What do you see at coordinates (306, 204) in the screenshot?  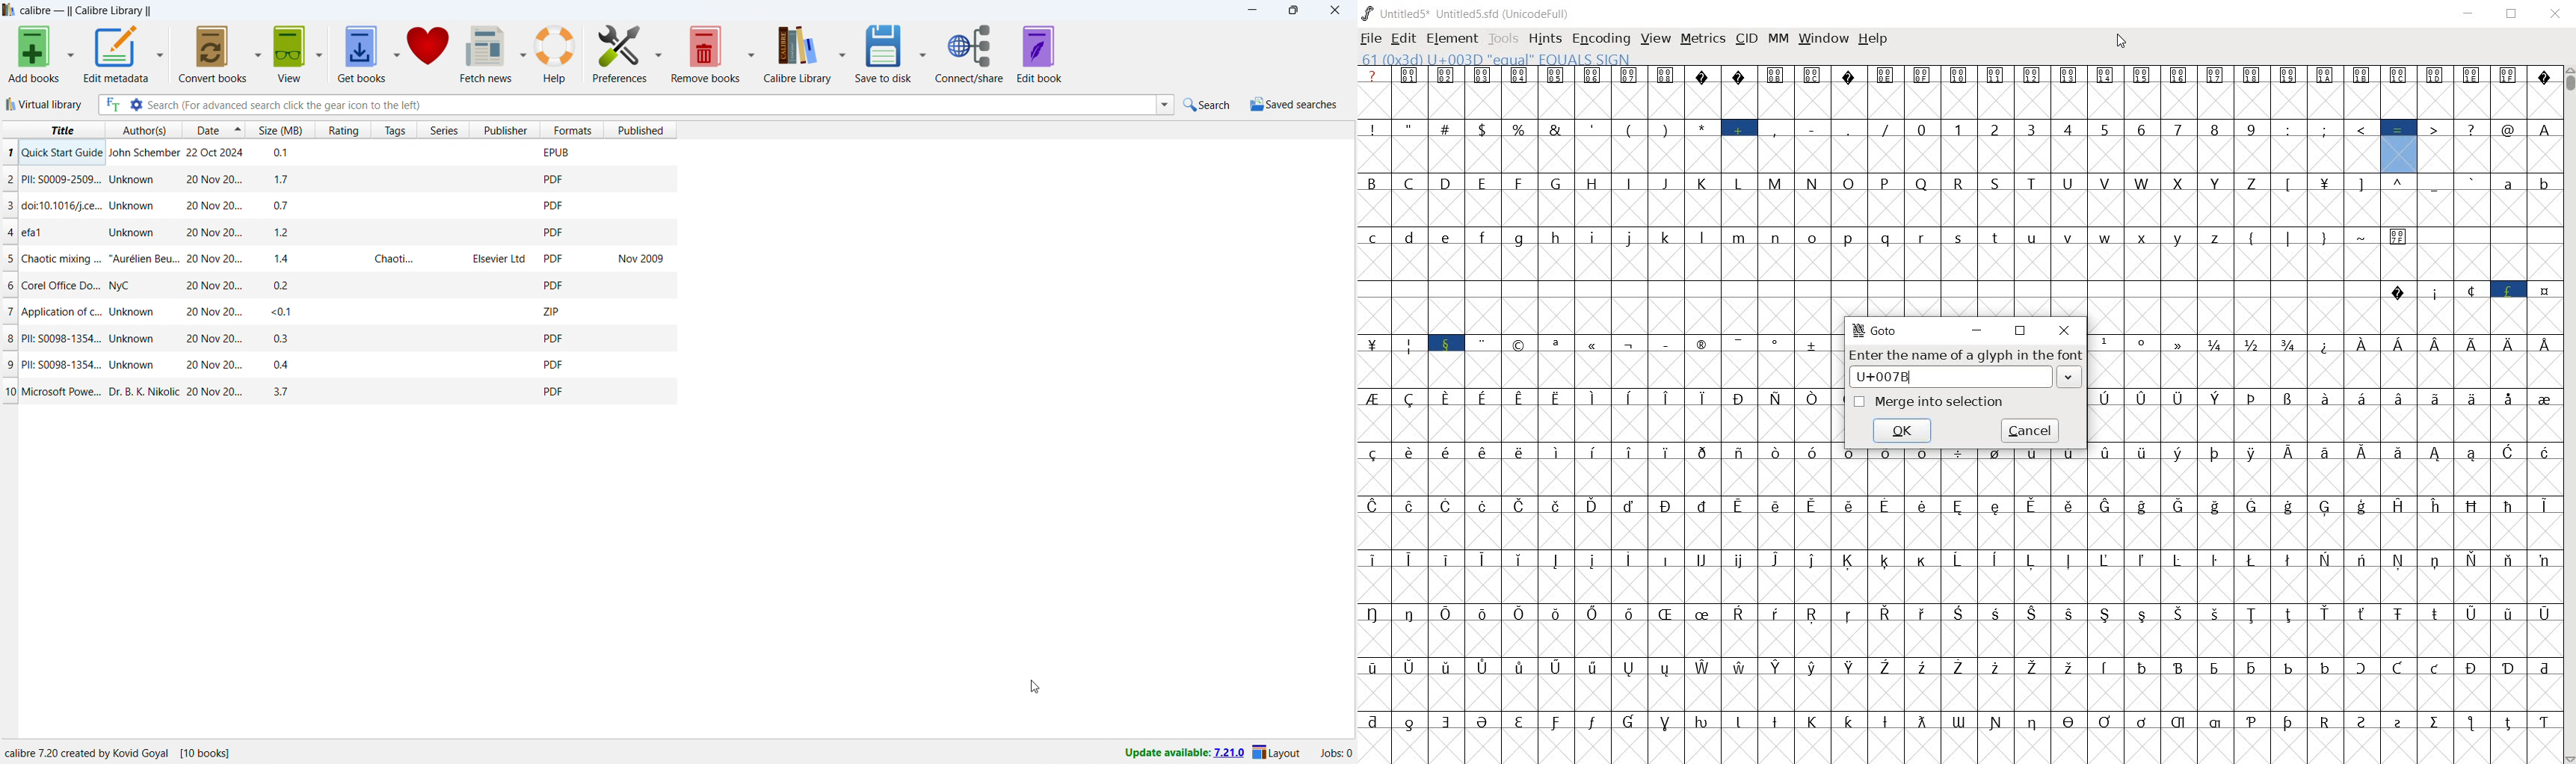 I see `3 | doi:10.1016/j.ce... Unknown 20 Nov 20... 07` at bounding box center [306, 204].